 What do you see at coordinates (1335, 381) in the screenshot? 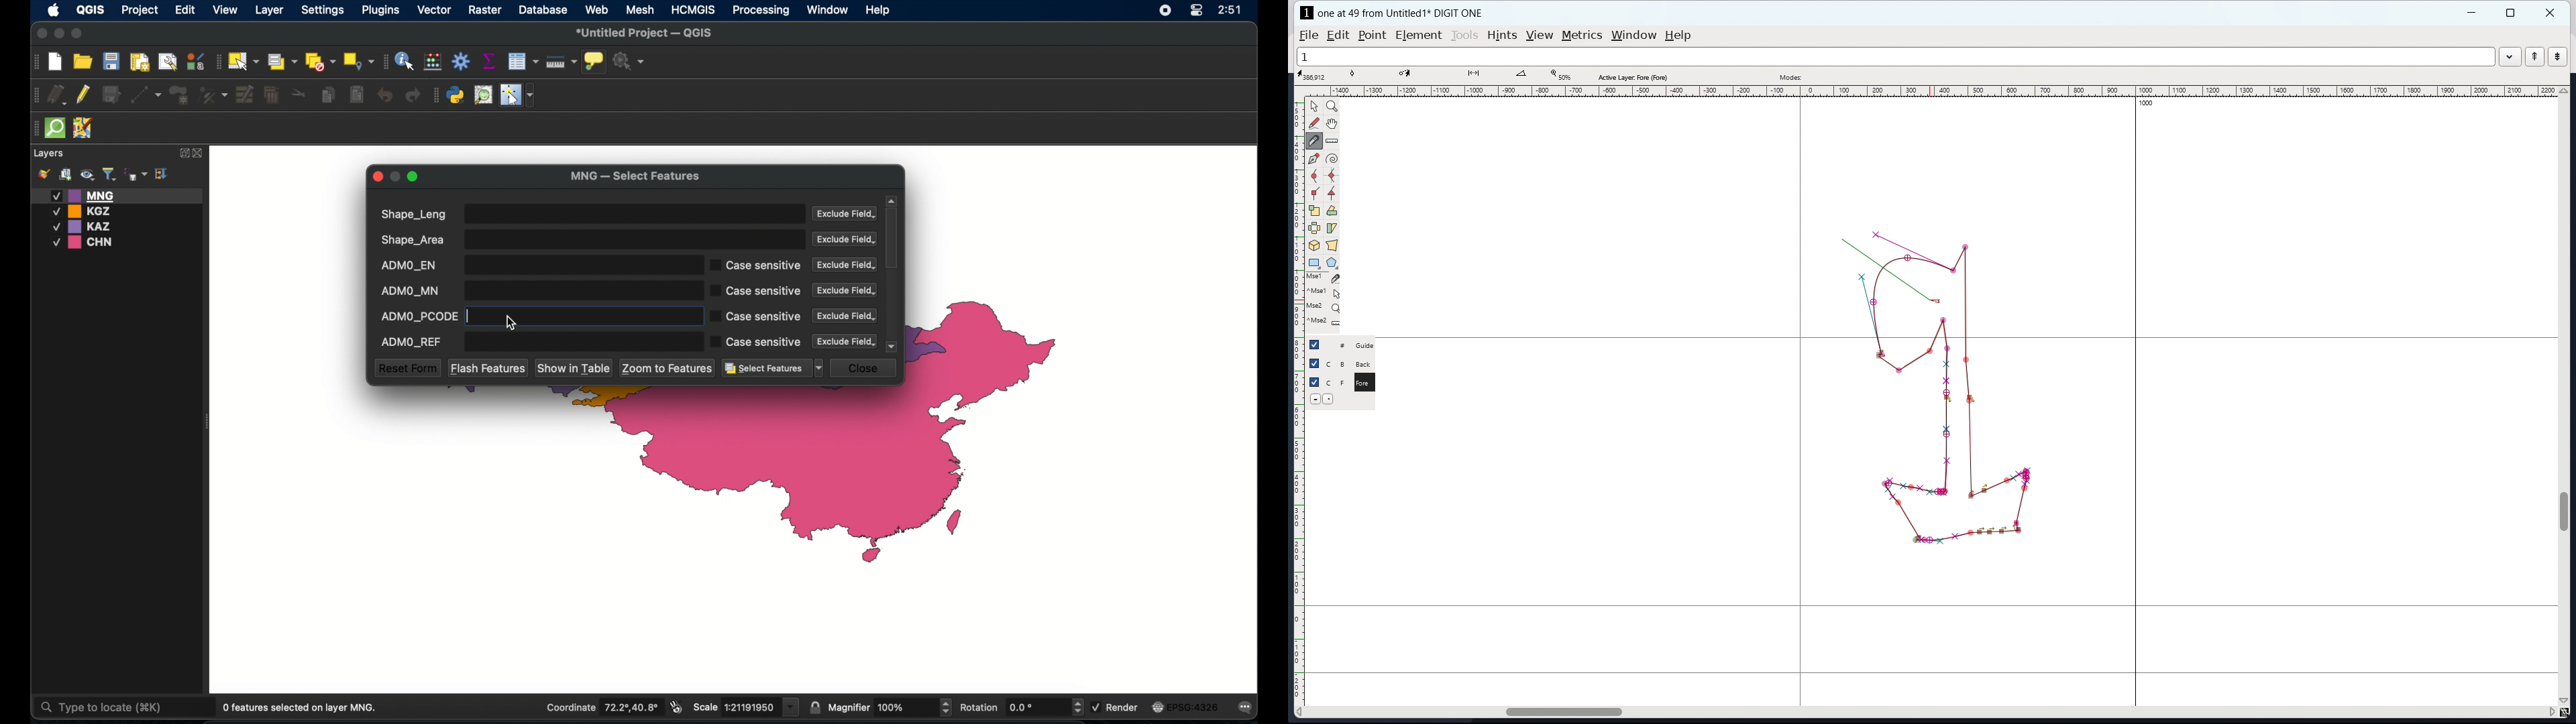
I see `C F` at bounding box center [1335, 381].